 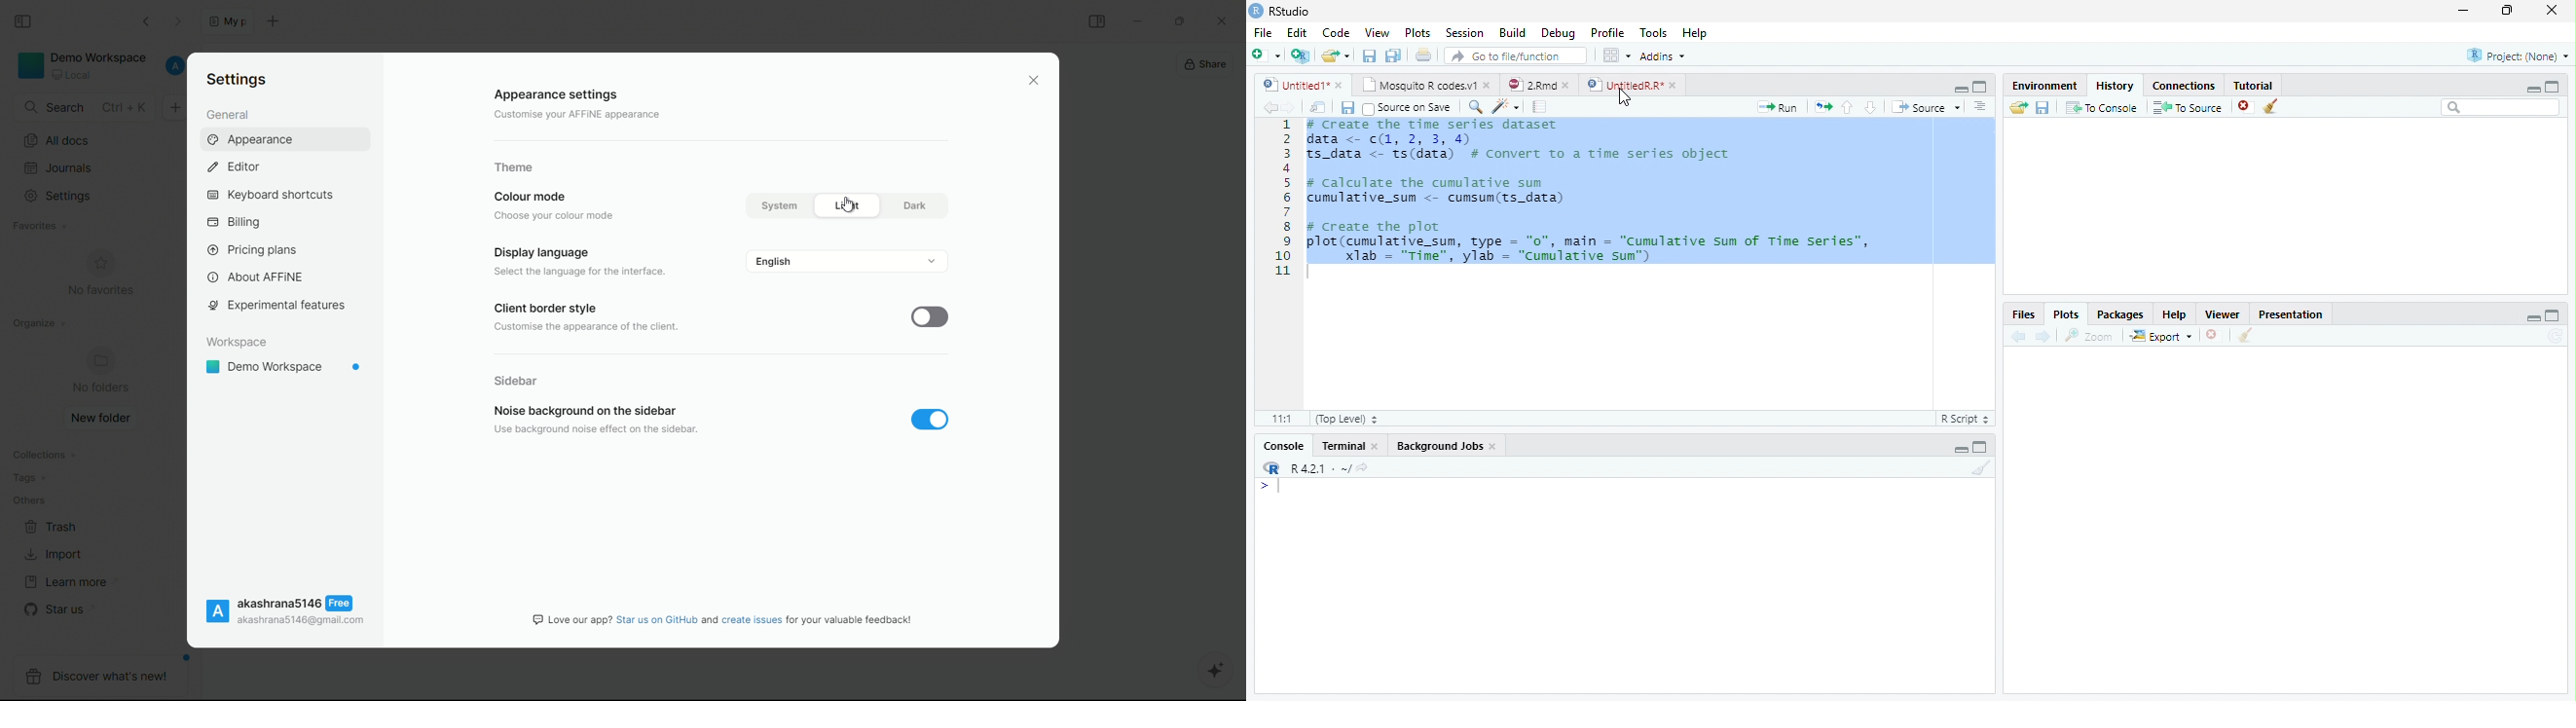 I want to click on minimize, so click(x=2462, y=12).